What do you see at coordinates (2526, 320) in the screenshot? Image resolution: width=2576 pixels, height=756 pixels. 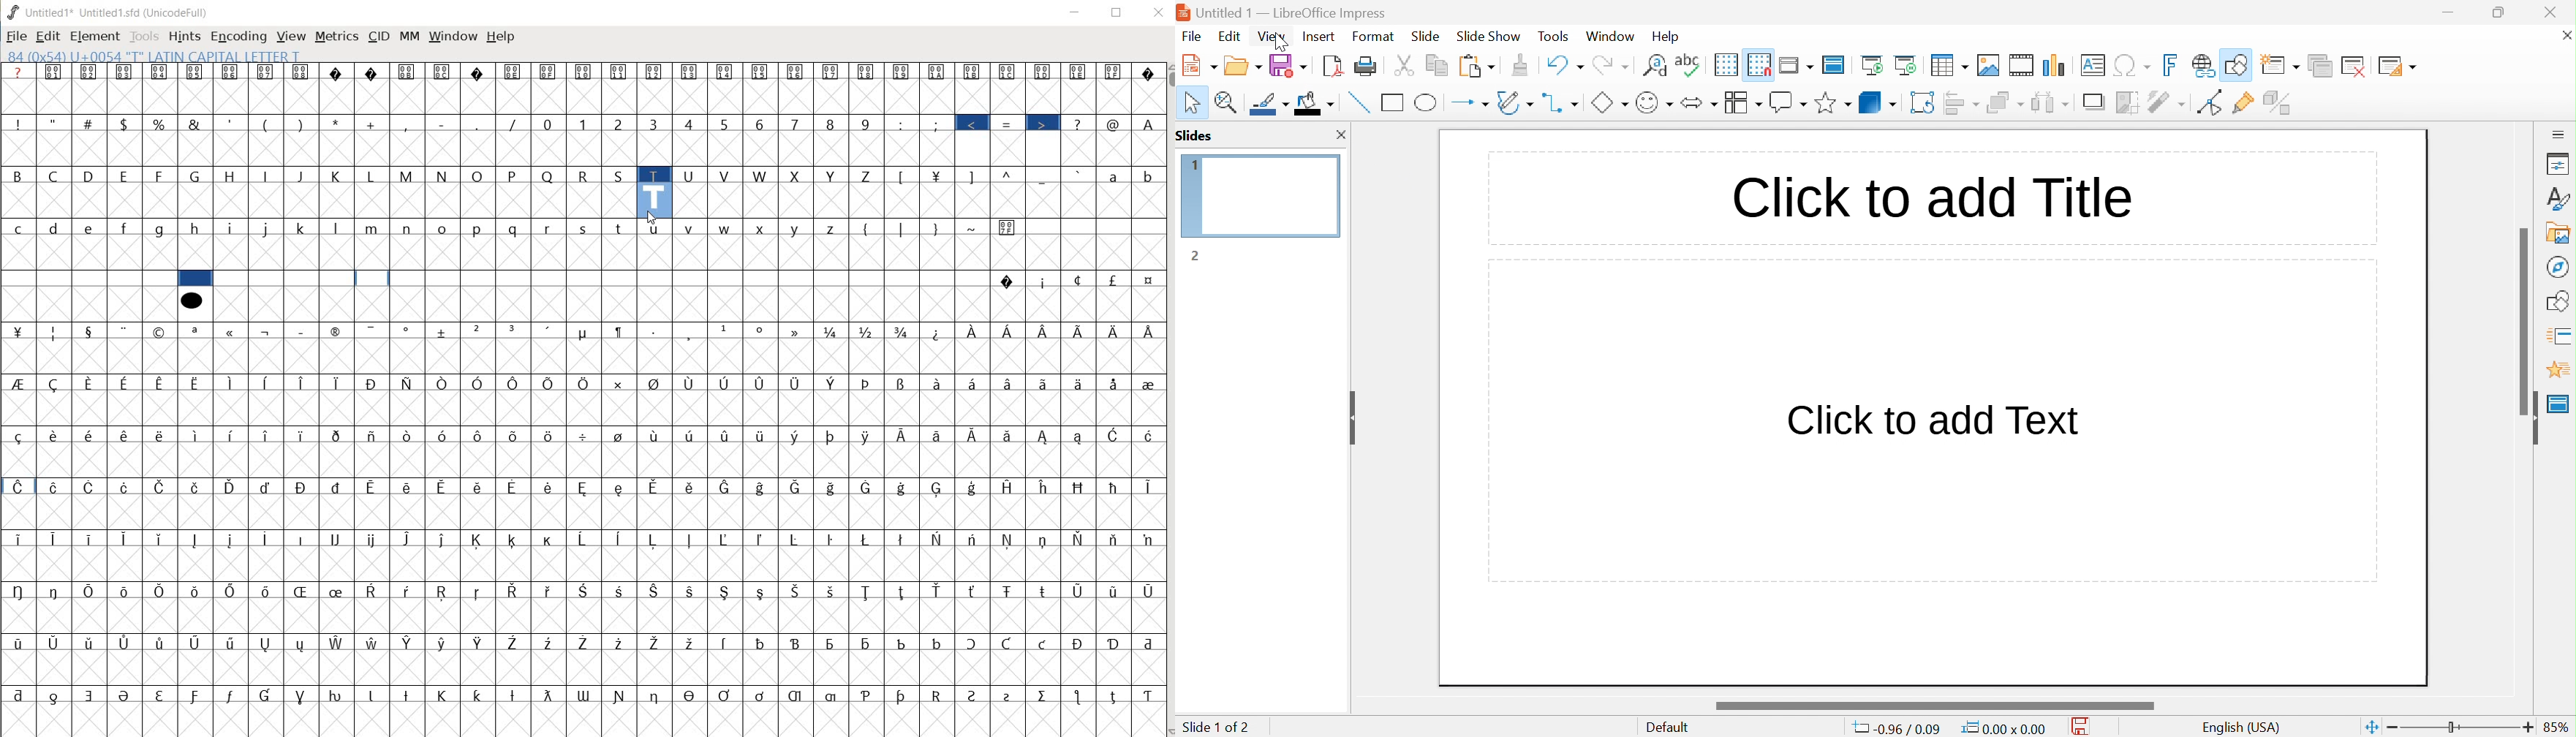 I see `slider` at bounding box center [2526, 320].